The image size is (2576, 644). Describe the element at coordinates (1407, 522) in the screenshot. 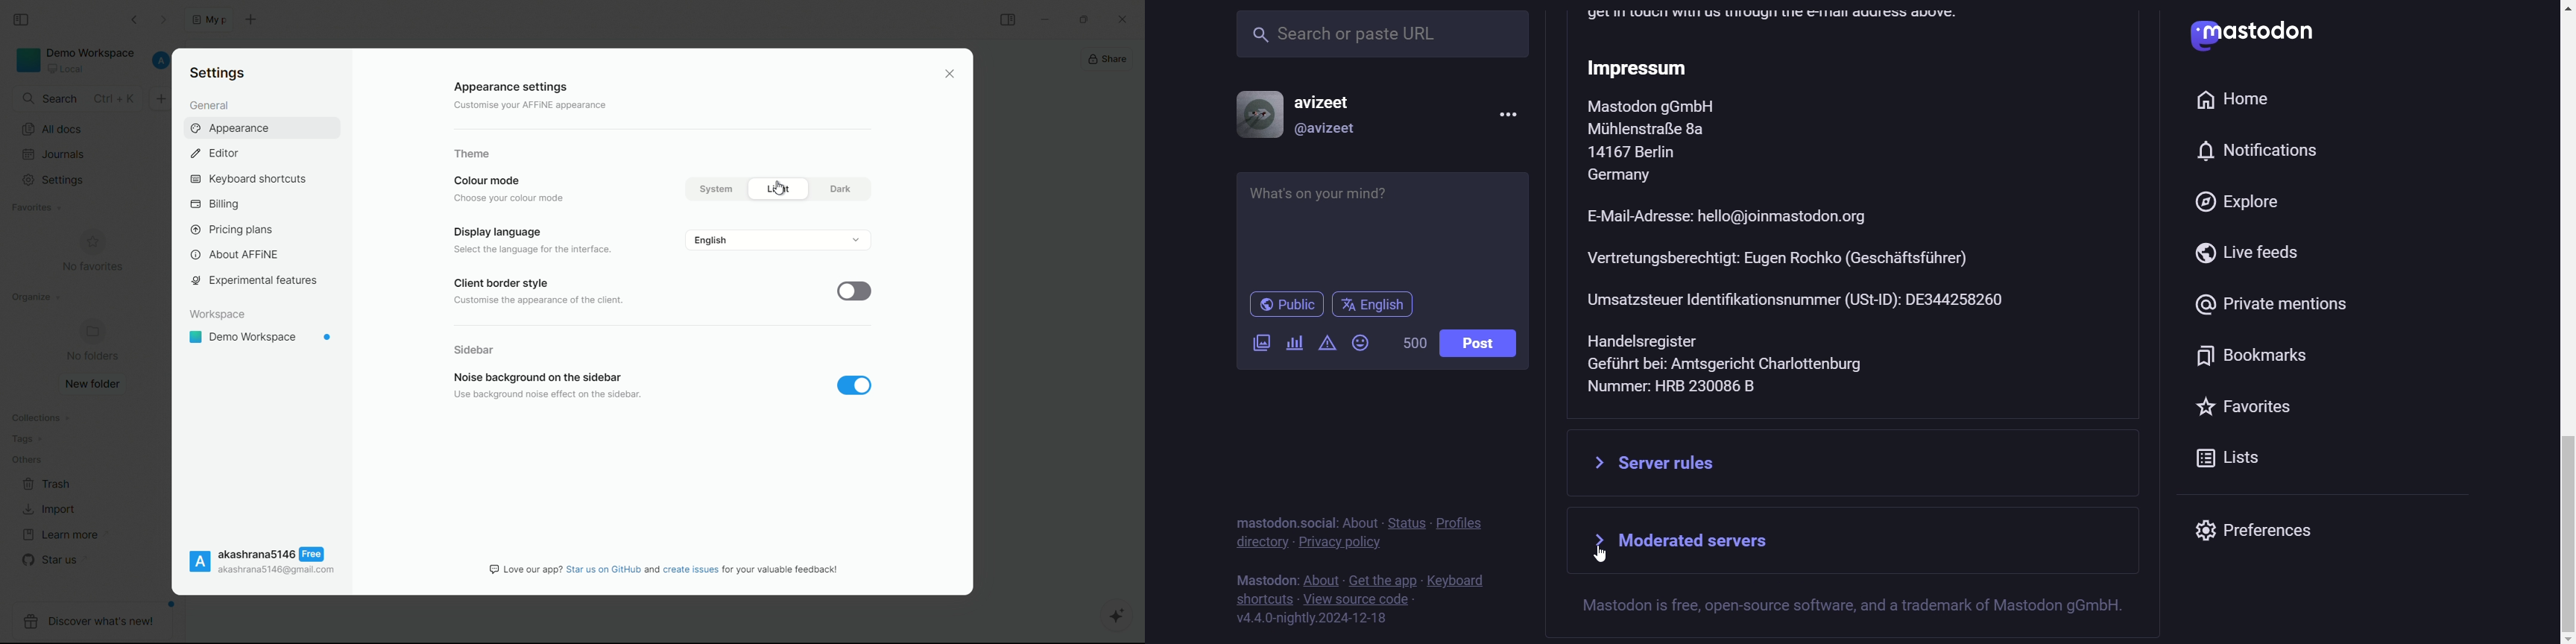

I see `status` at that location.